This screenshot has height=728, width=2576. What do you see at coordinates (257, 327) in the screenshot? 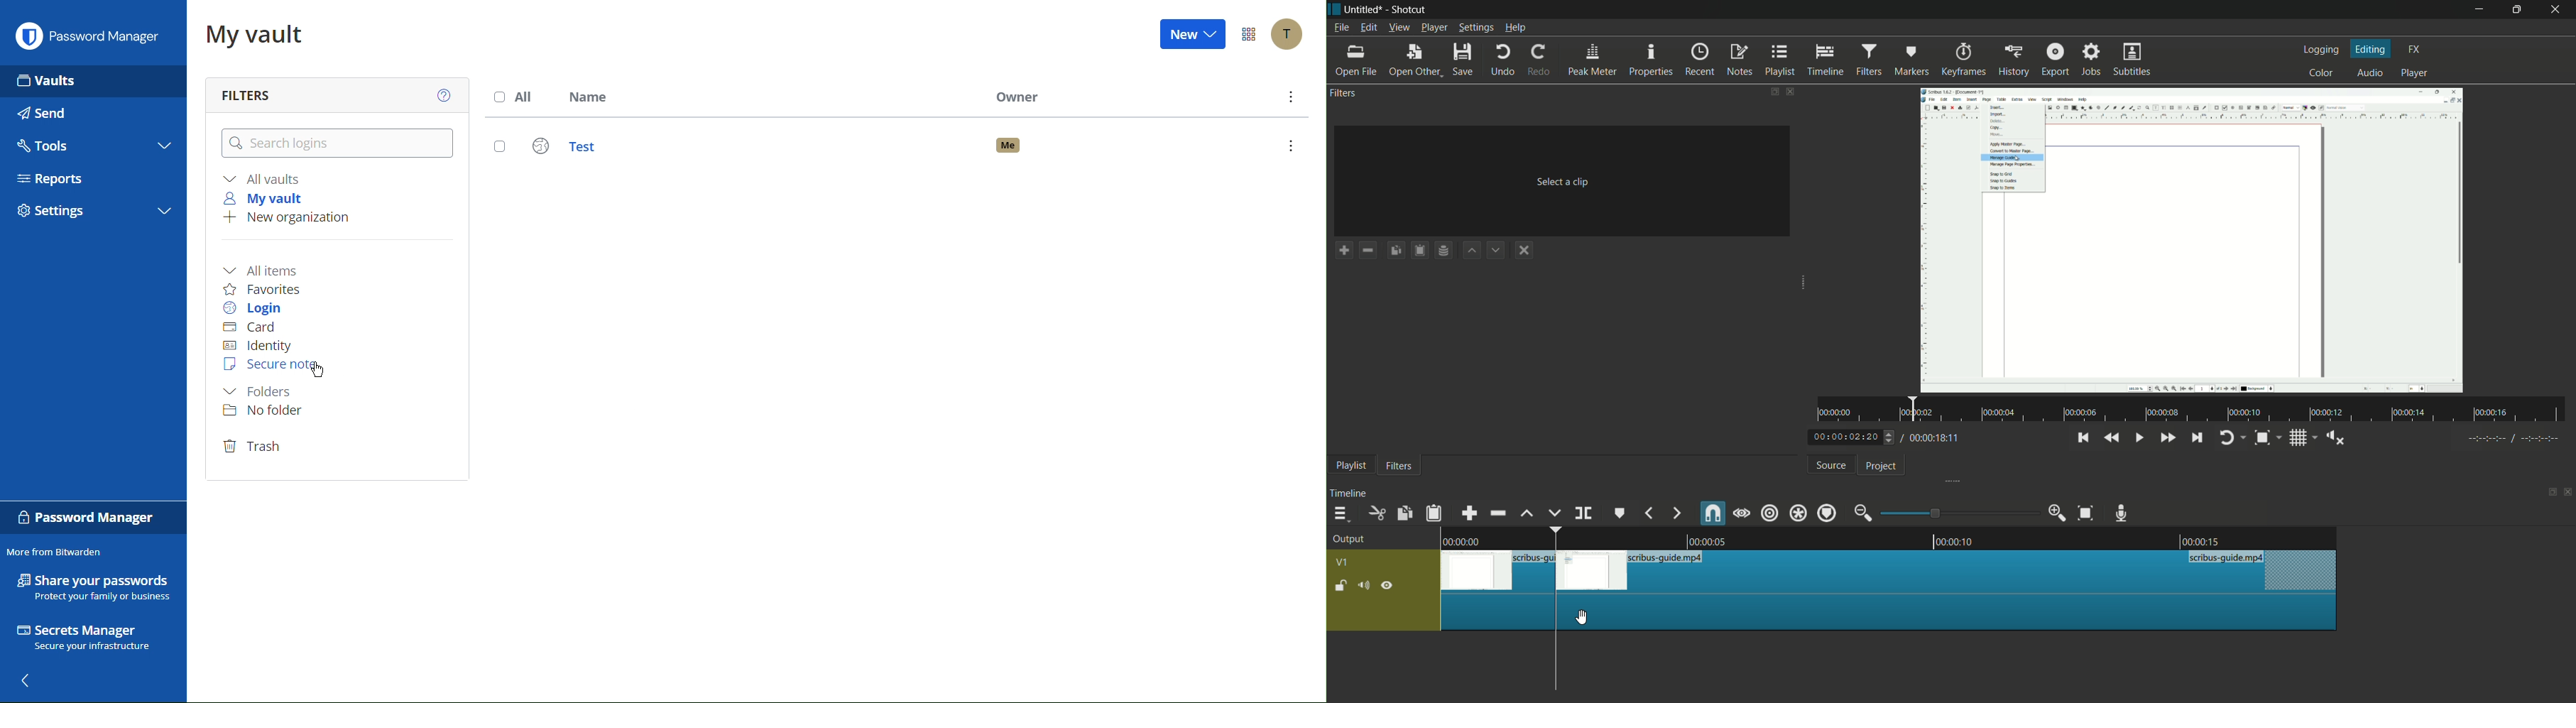
I see `Card` at bounding box center [257, 327].